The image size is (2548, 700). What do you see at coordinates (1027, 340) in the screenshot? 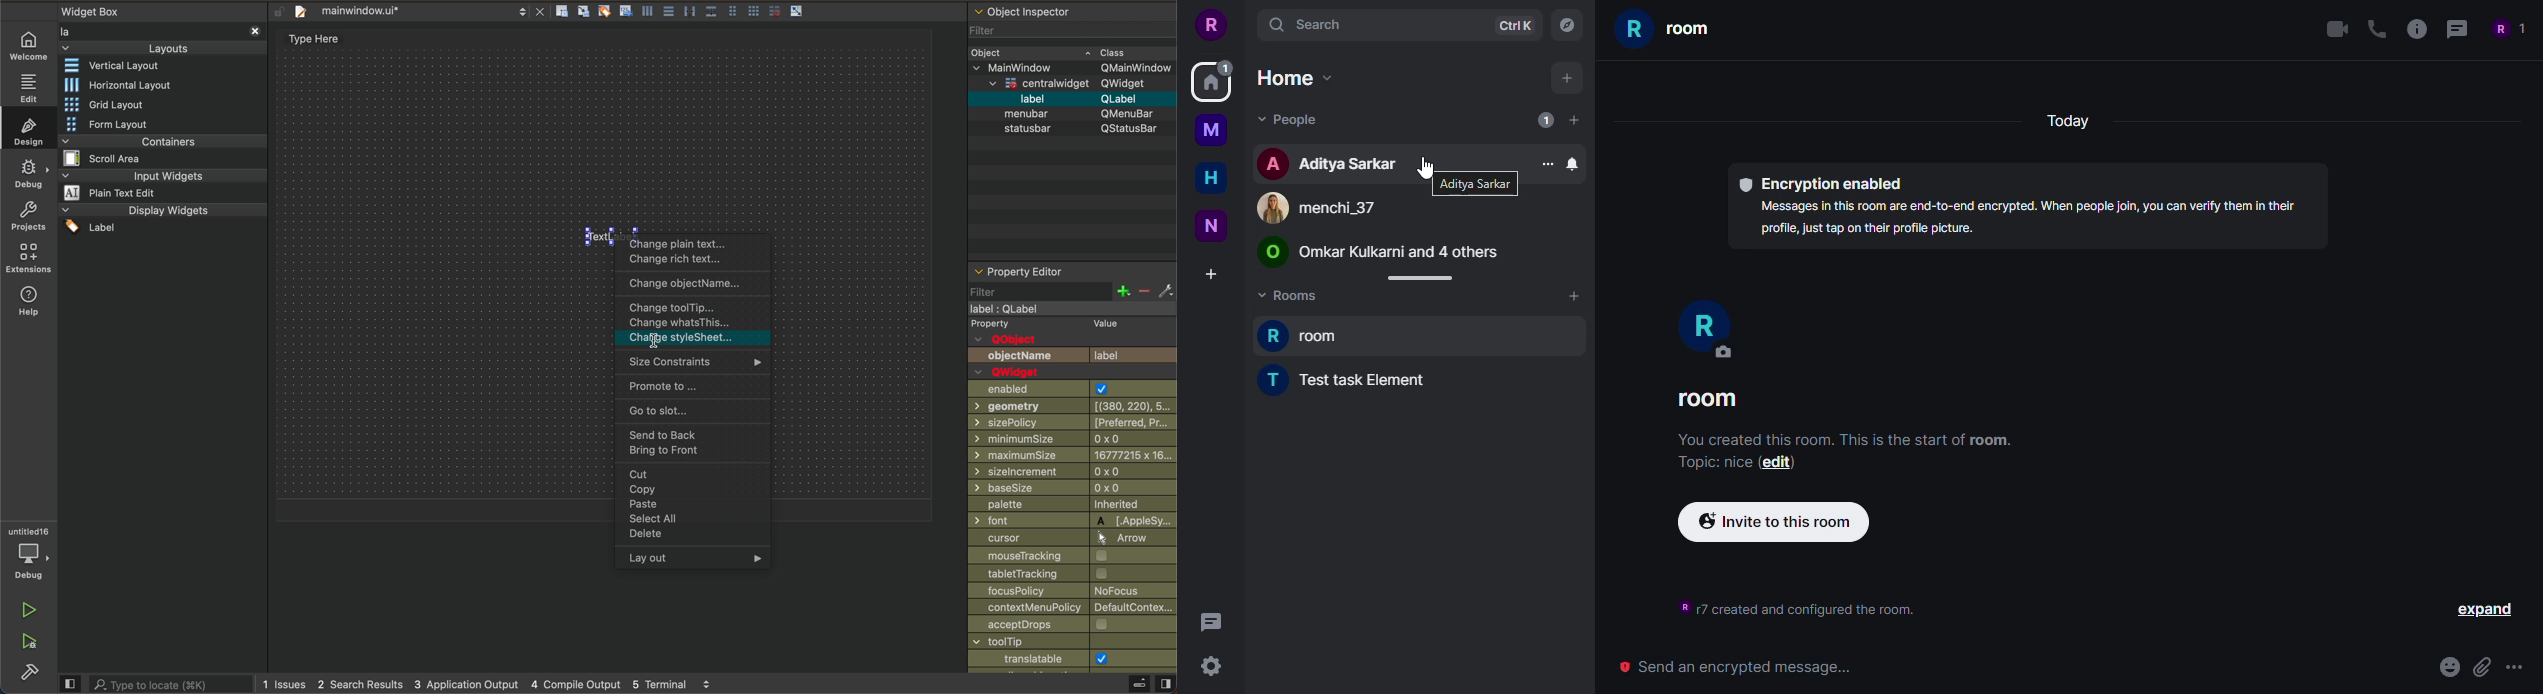
I see `q object` at bounding box center [1027, 340].